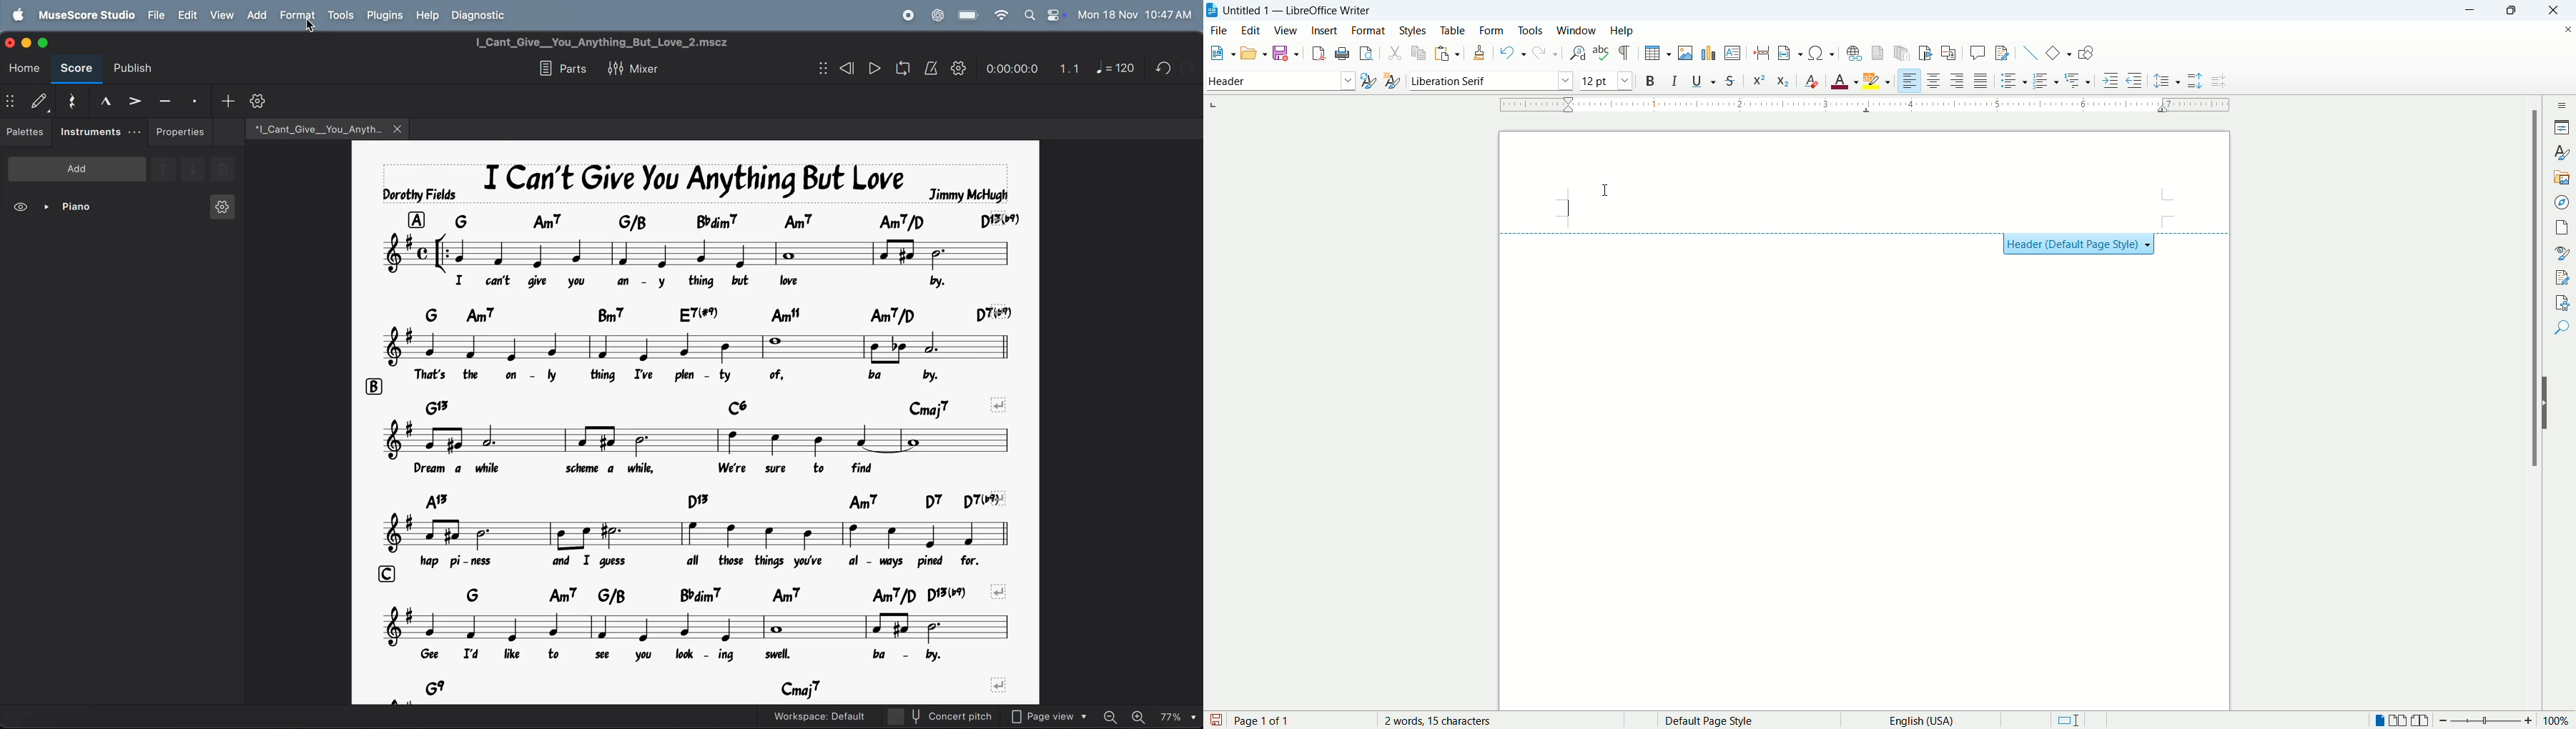 The image size is (2576, 756). Describe the element at coordinates (1672, 81) in the screenshot. I see `italic` at that location.